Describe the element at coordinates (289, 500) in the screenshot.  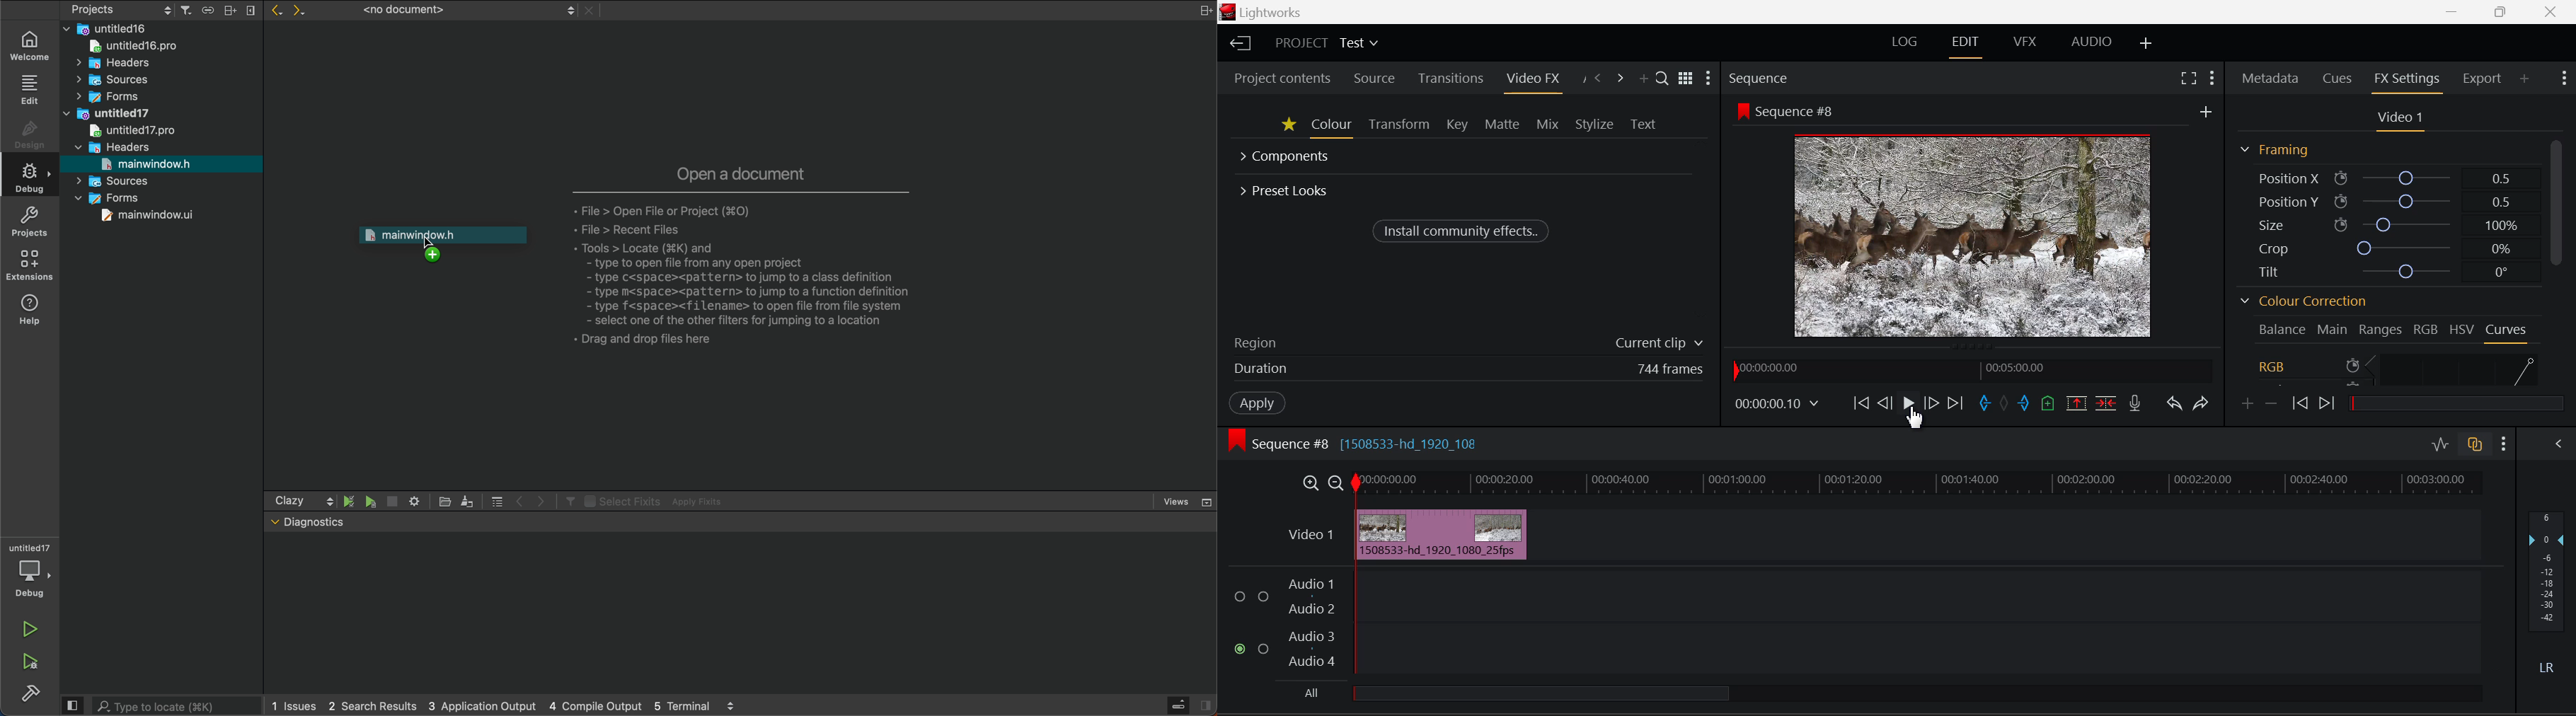
I see `Clazy` at that location.